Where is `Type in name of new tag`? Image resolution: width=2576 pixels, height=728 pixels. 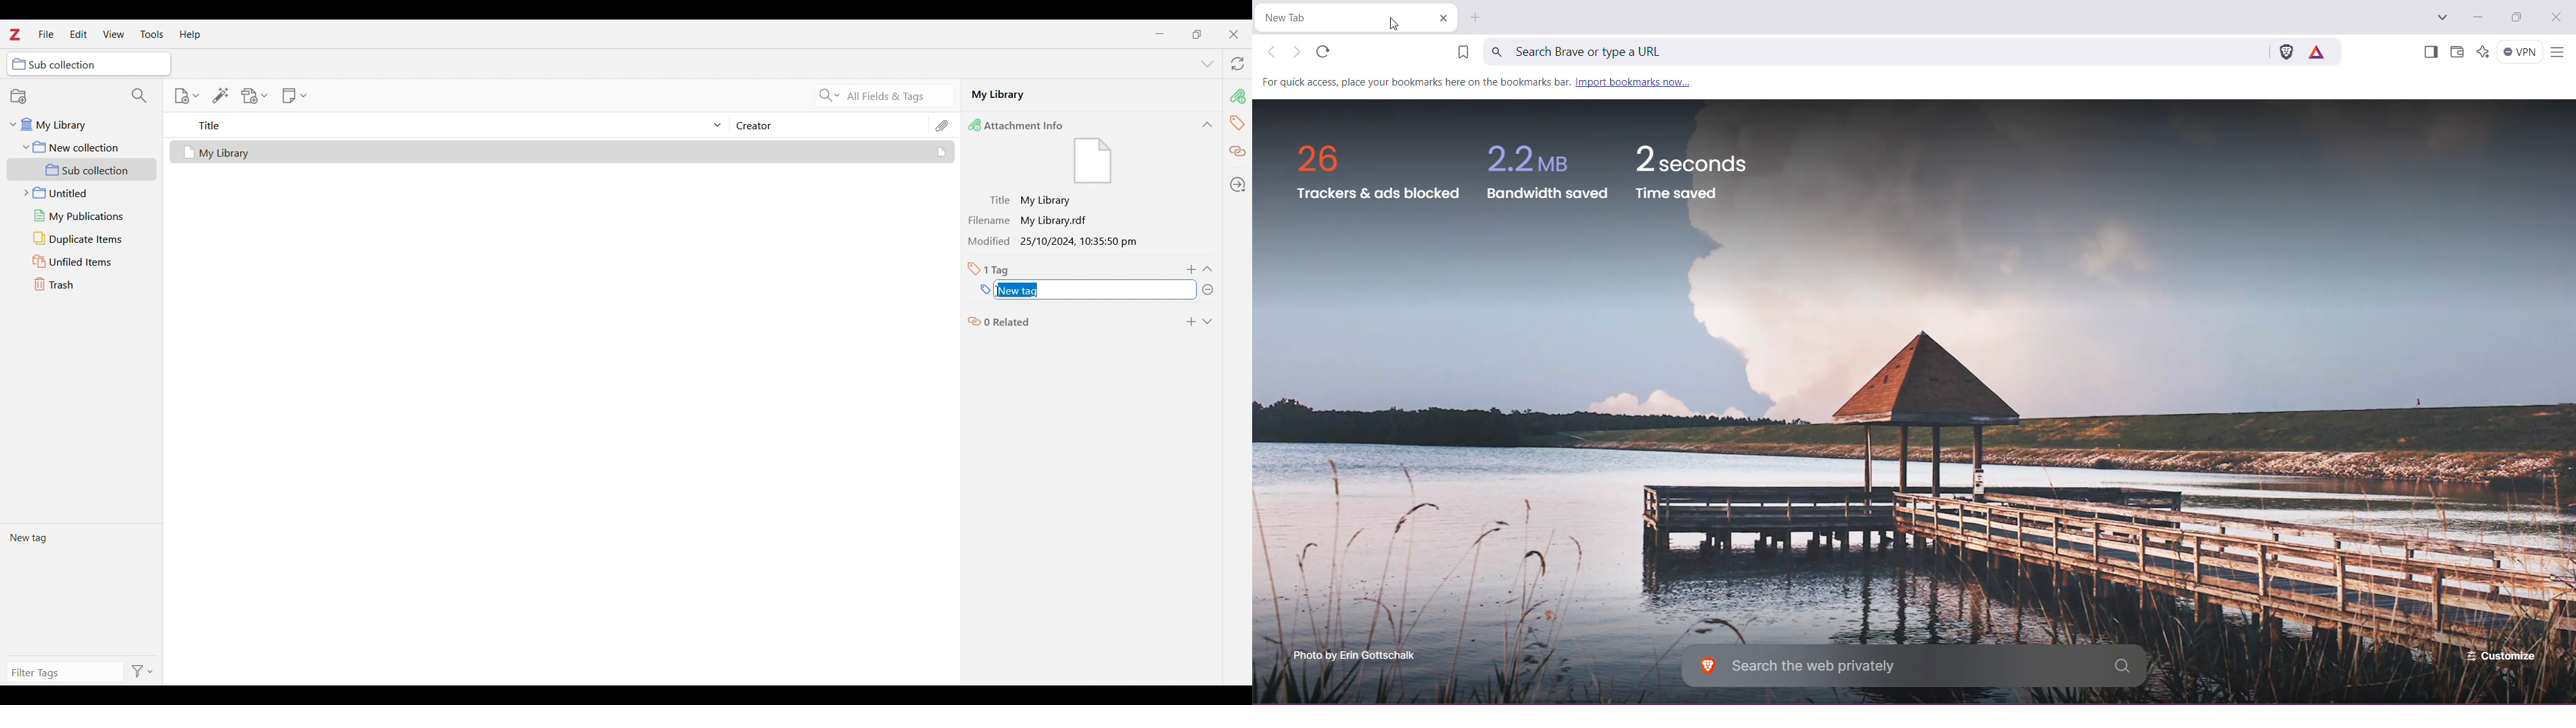
Type in name of new tag is located at coordinates (986, 290).